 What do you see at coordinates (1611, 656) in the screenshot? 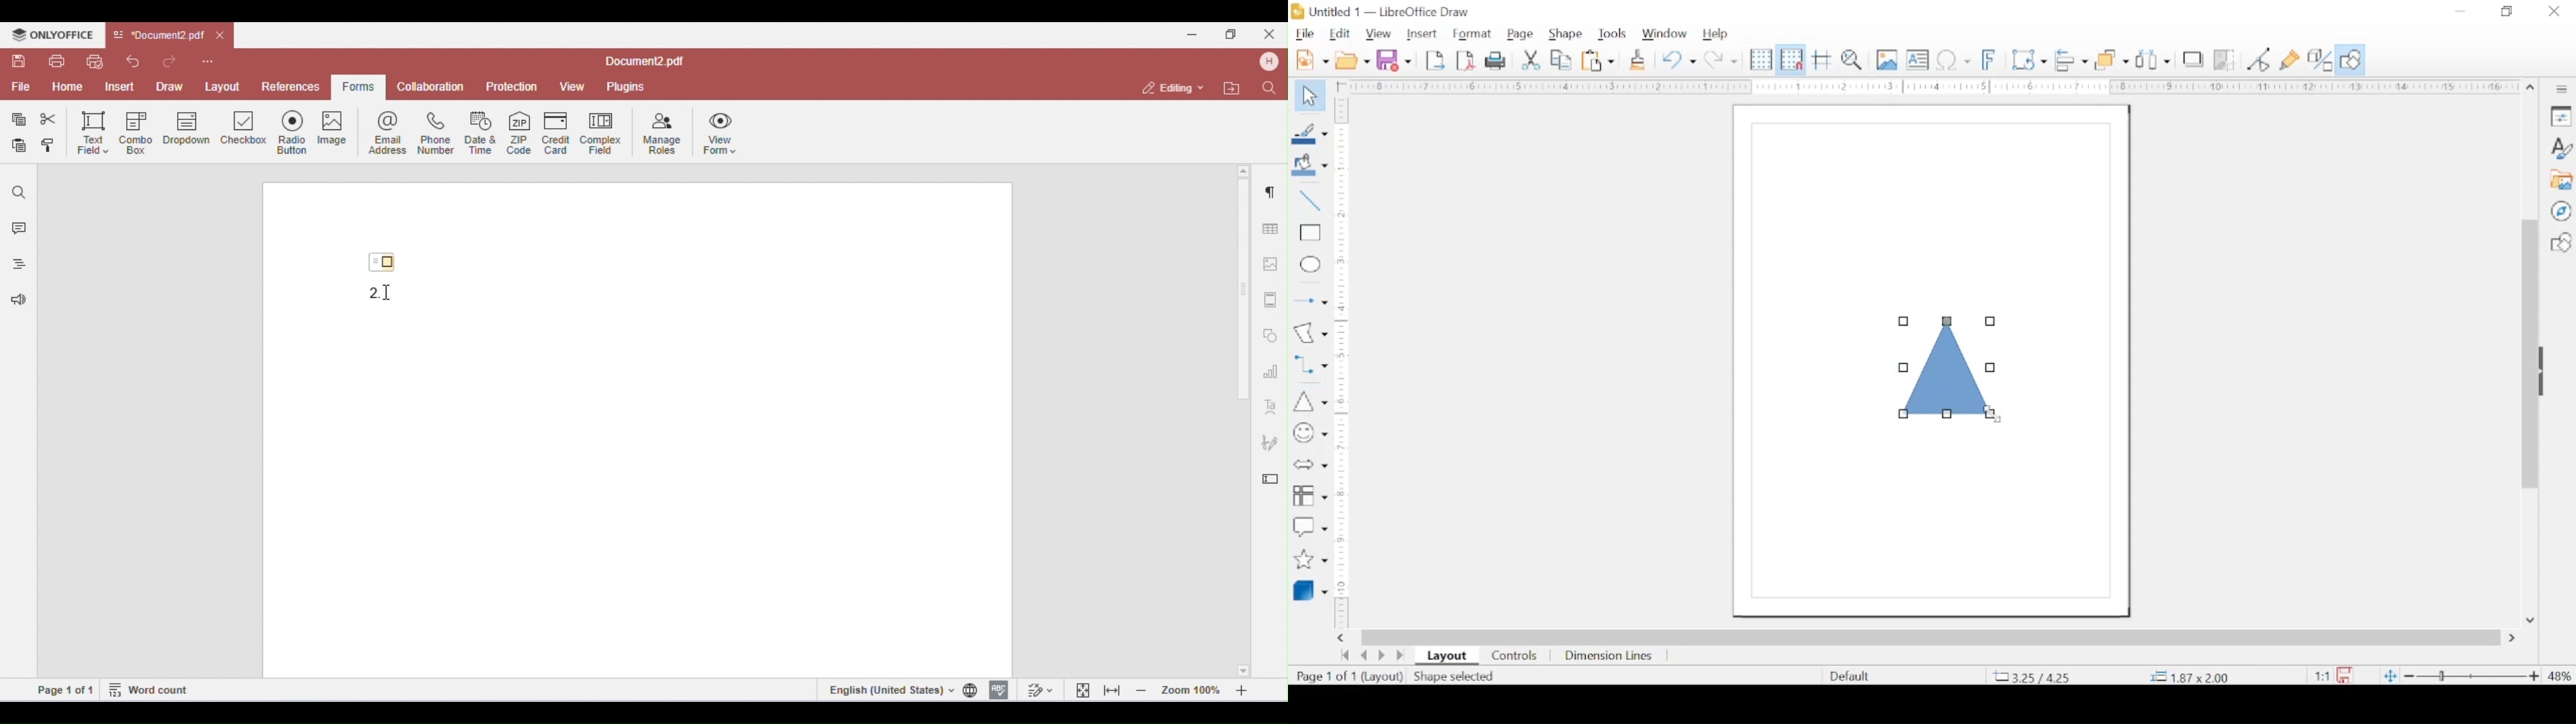
I see `dimension lines` at bounding box center [1611, 656].